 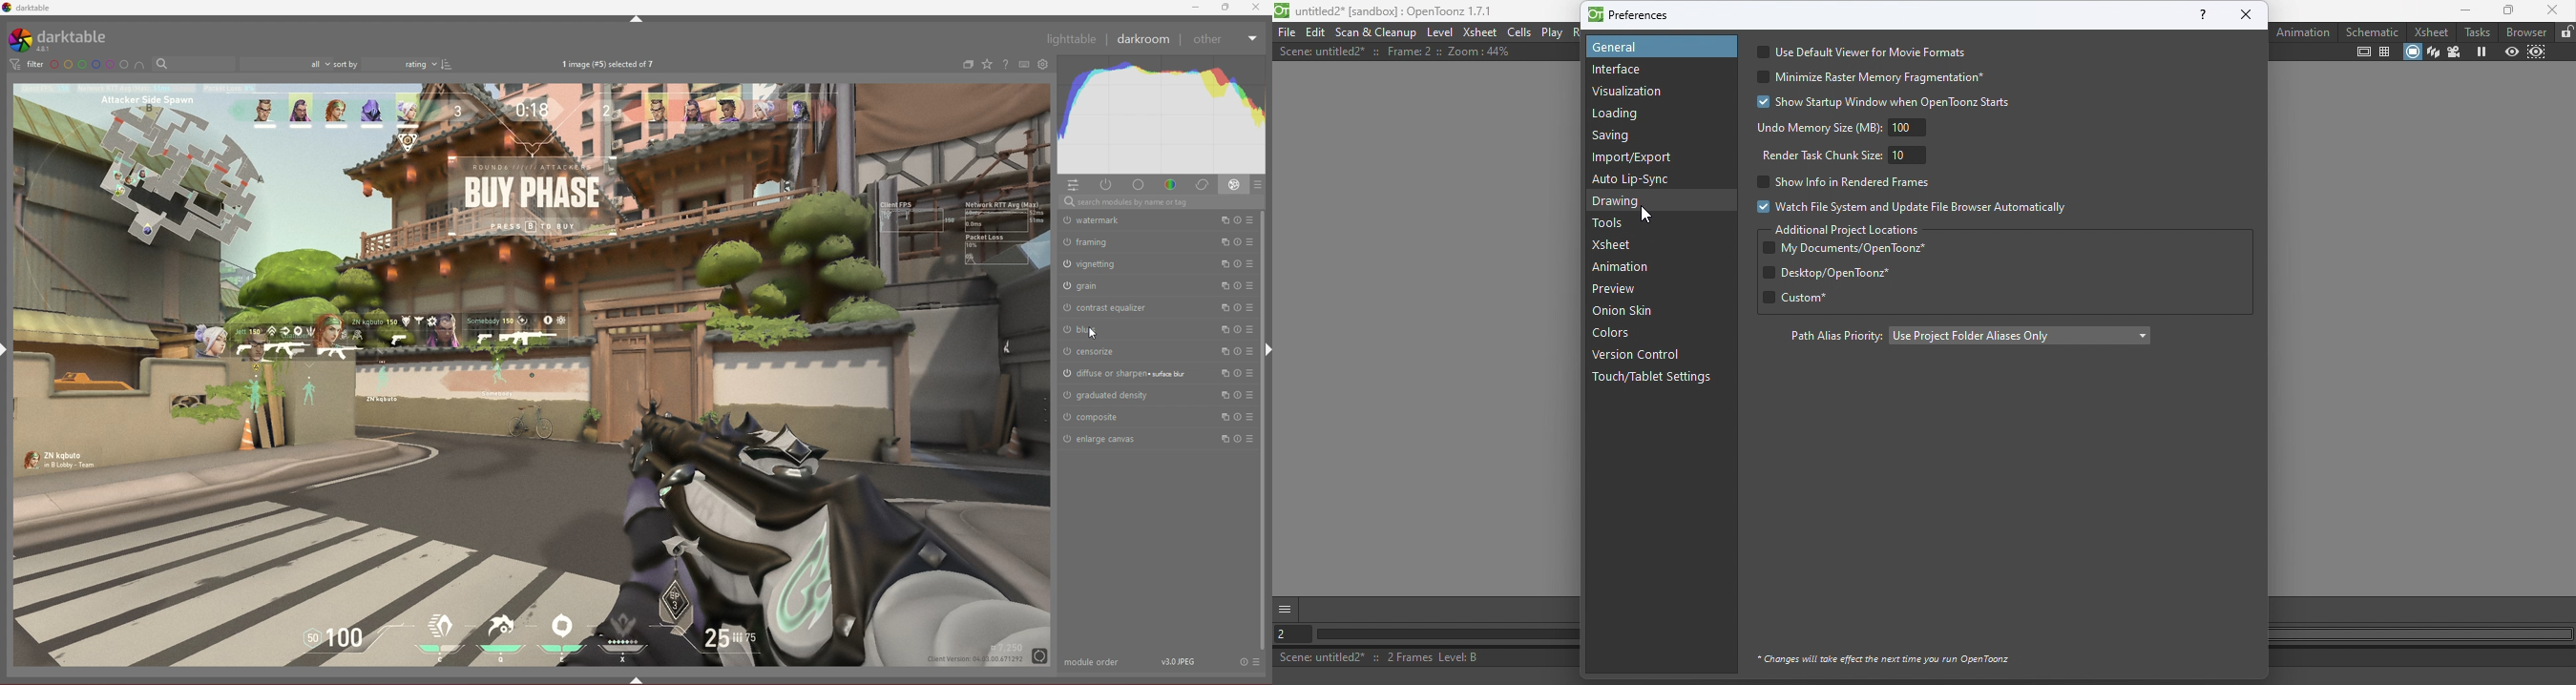 What do you see at coordinates (1221, 352) in the screenshot?
I see `multiple instances action` at bounding box center [1221, 352].